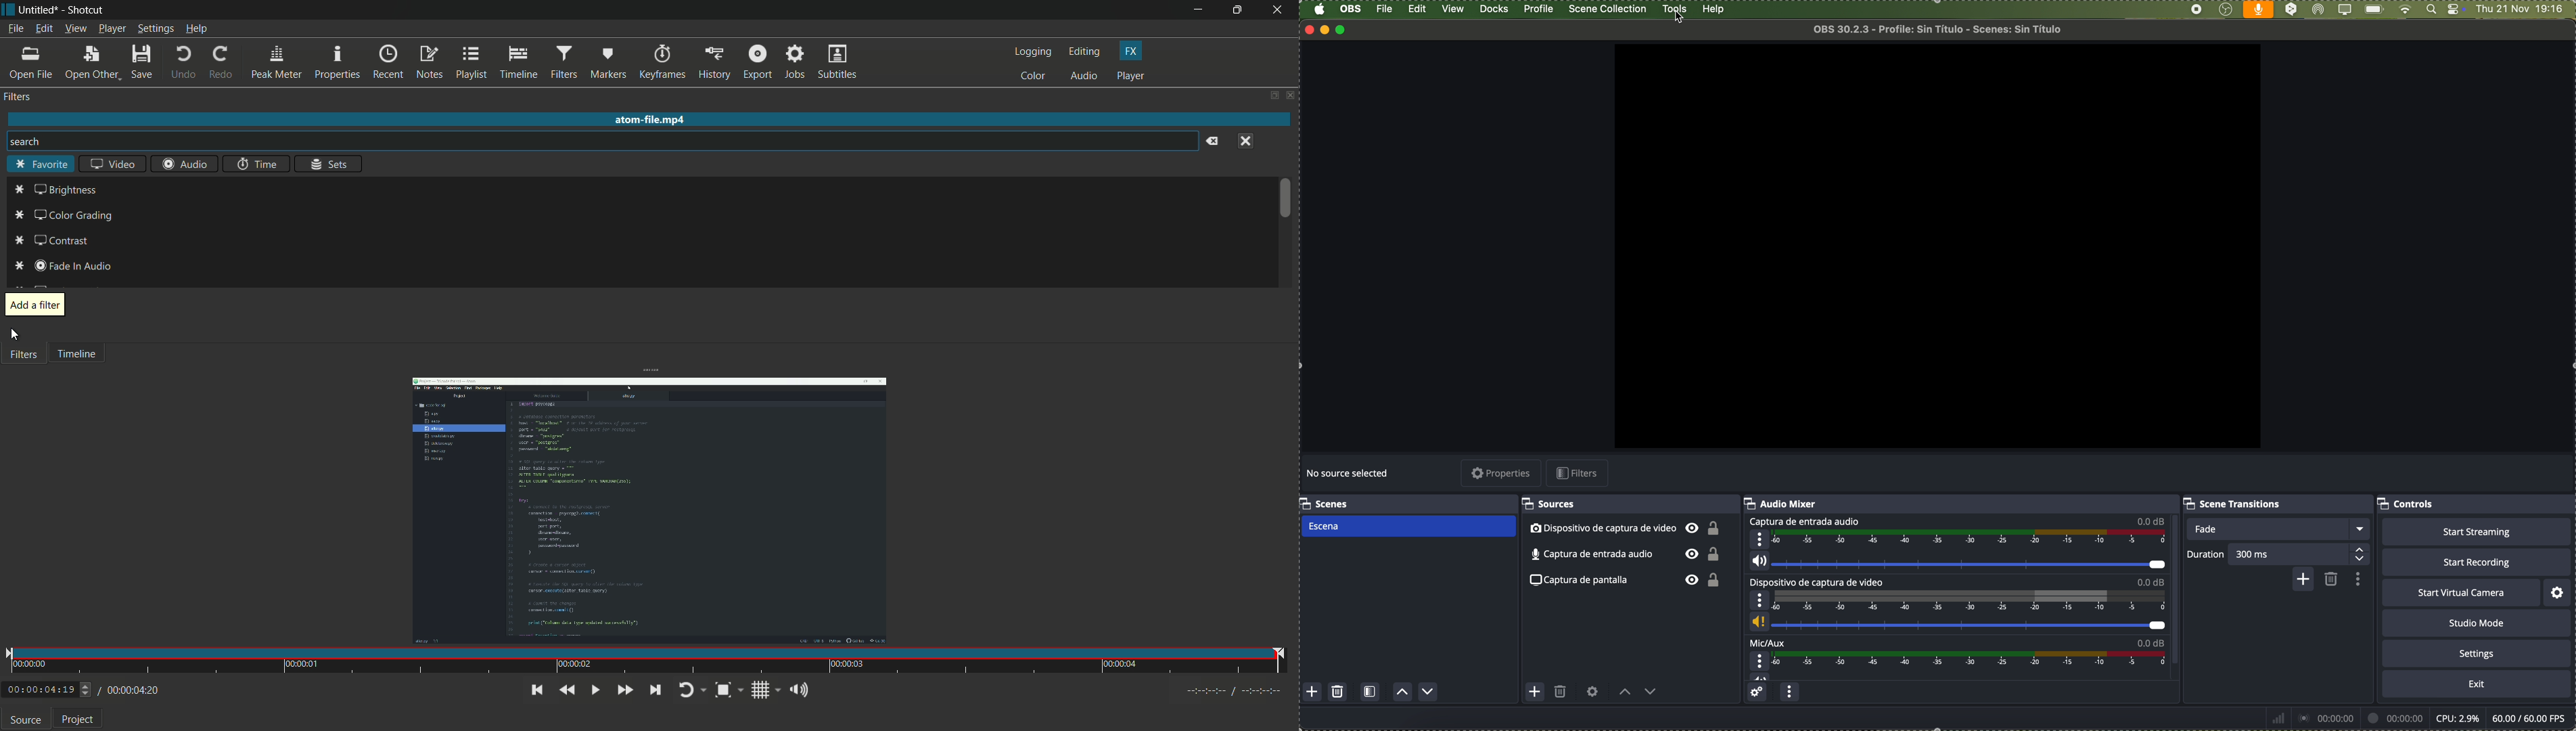 This screenshot has width=2576, height=756. What do you see at coordinates (1553, 504) in the screenshot?
I see `sources` at bounding box center [1553, 504].